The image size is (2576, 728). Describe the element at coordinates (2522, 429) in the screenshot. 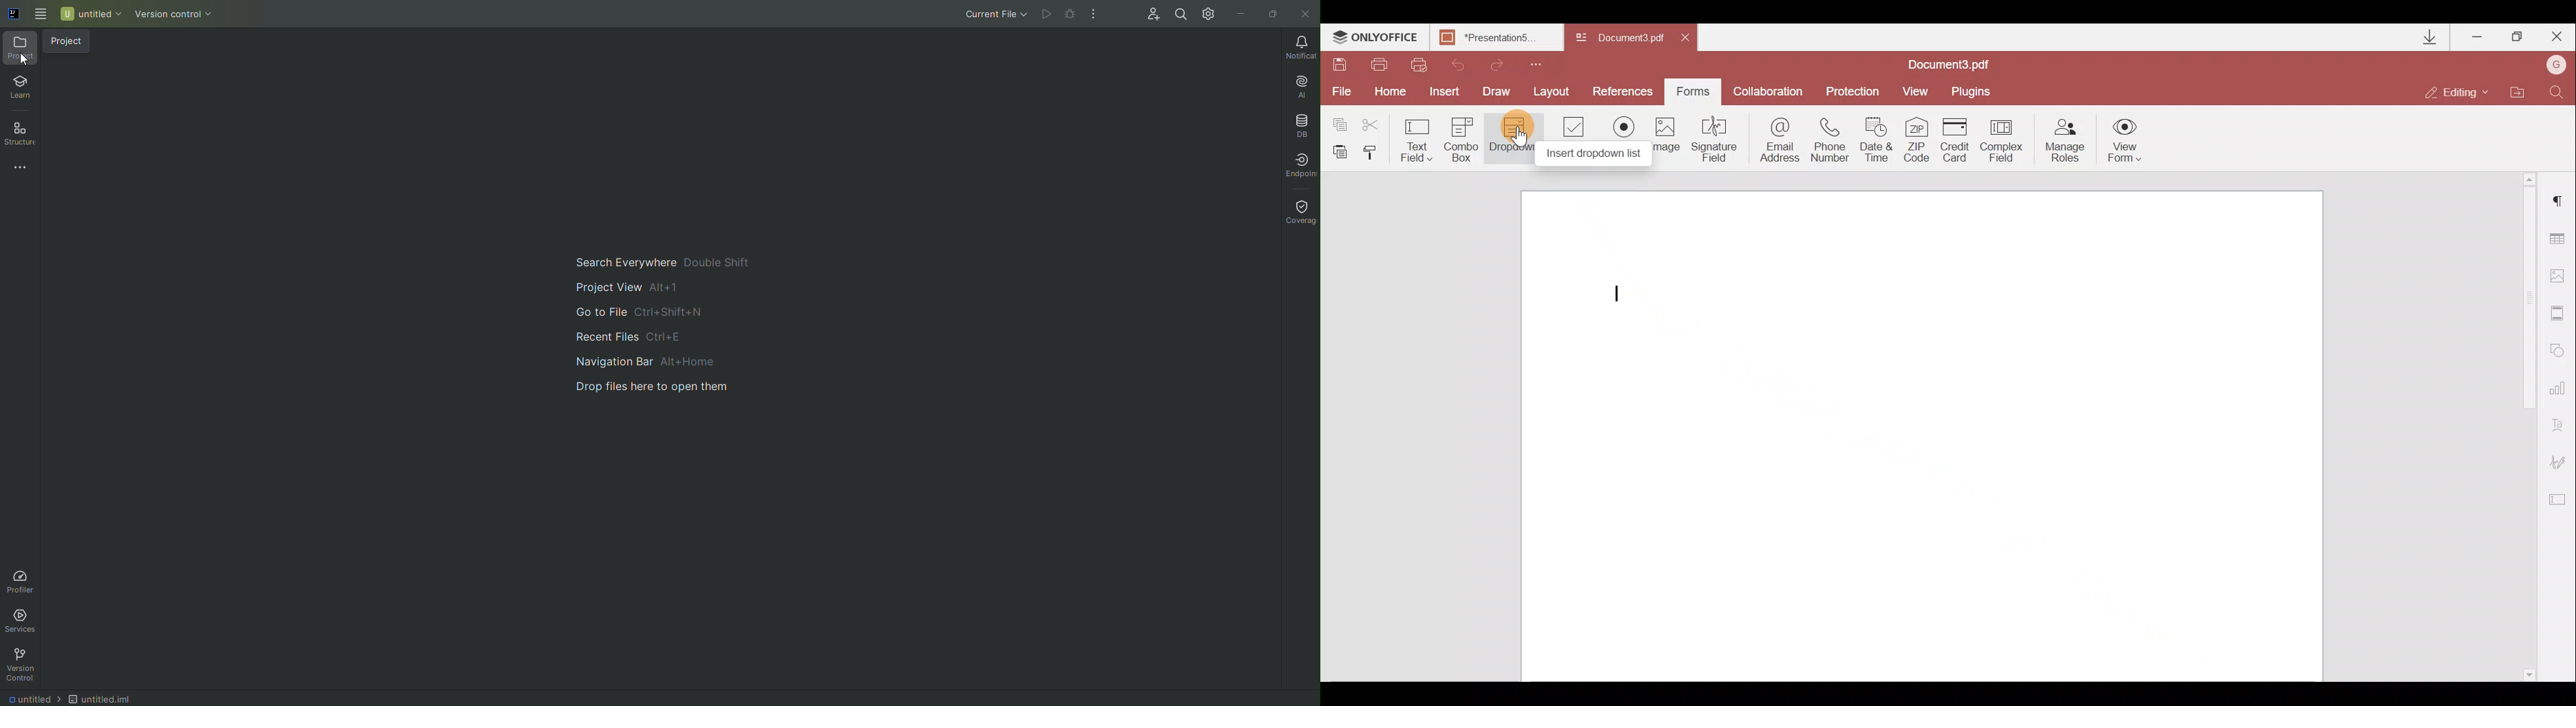

I see `Scroll bar` at that location.